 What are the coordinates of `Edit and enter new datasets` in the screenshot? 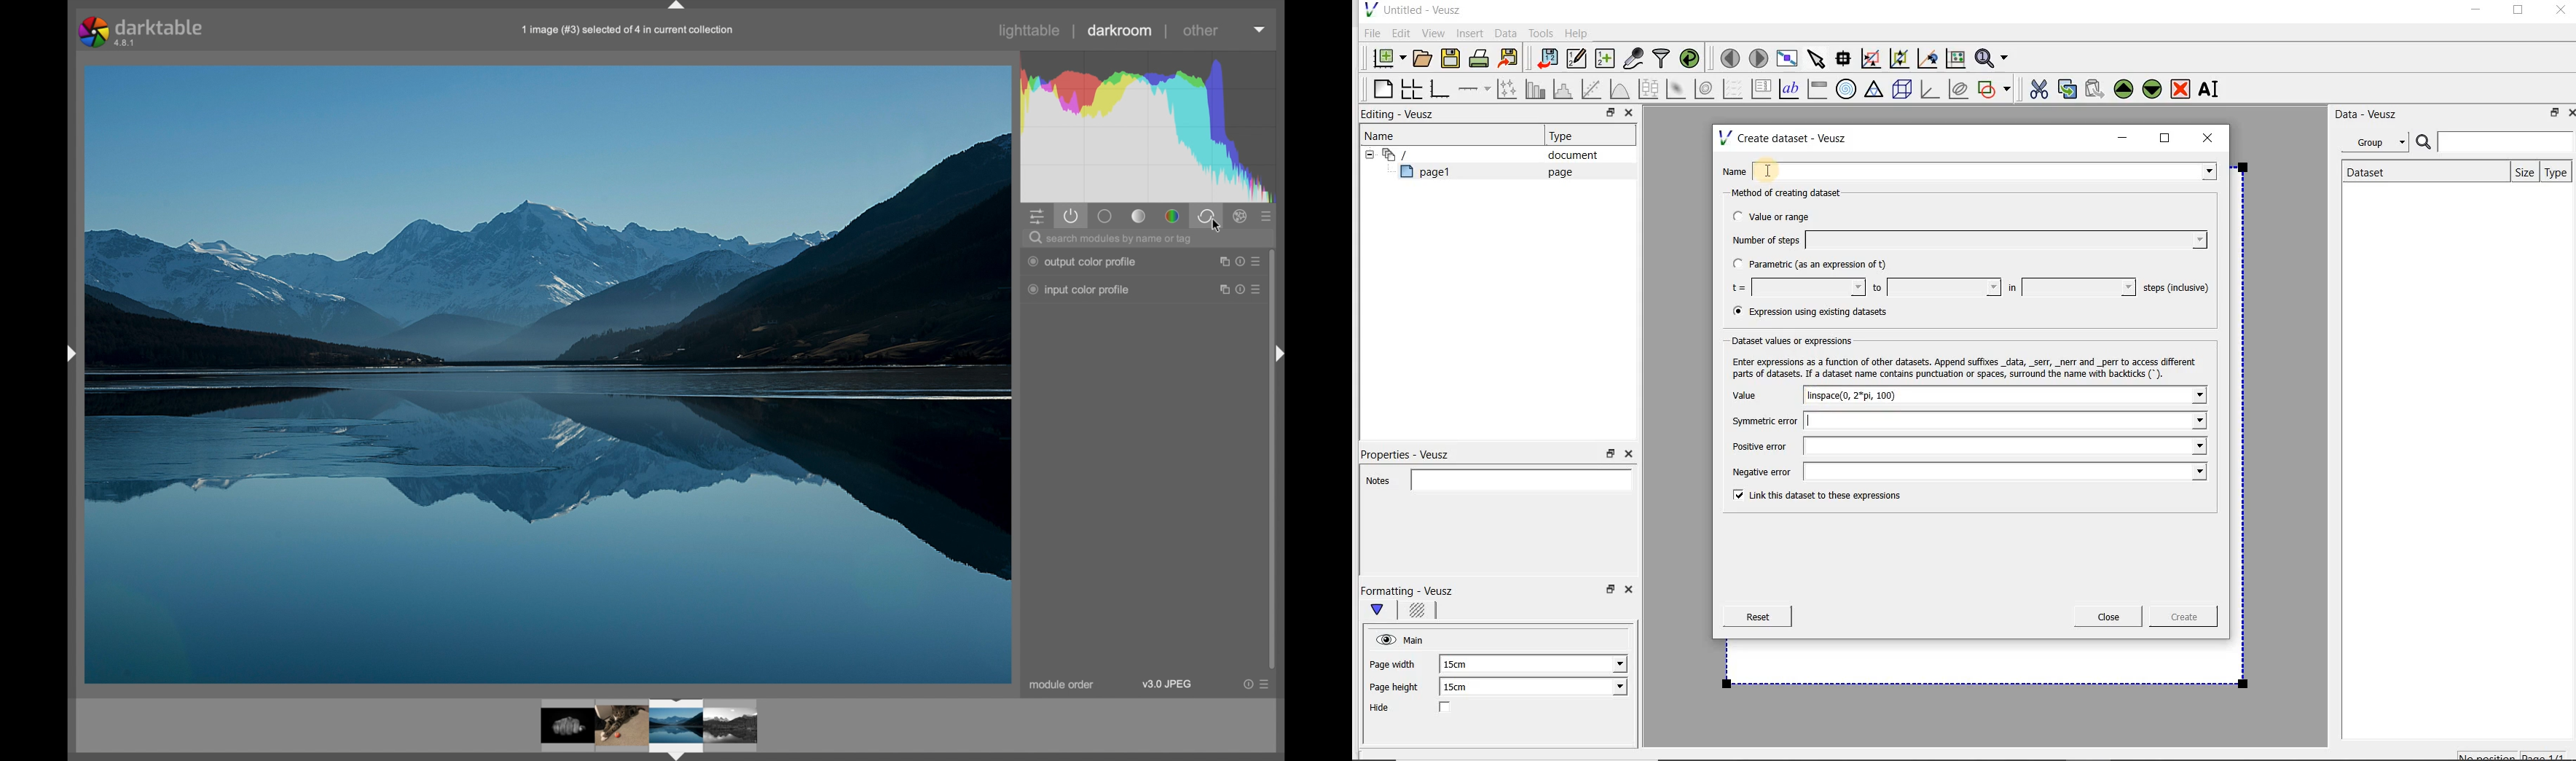 It's located at (1577, 59).